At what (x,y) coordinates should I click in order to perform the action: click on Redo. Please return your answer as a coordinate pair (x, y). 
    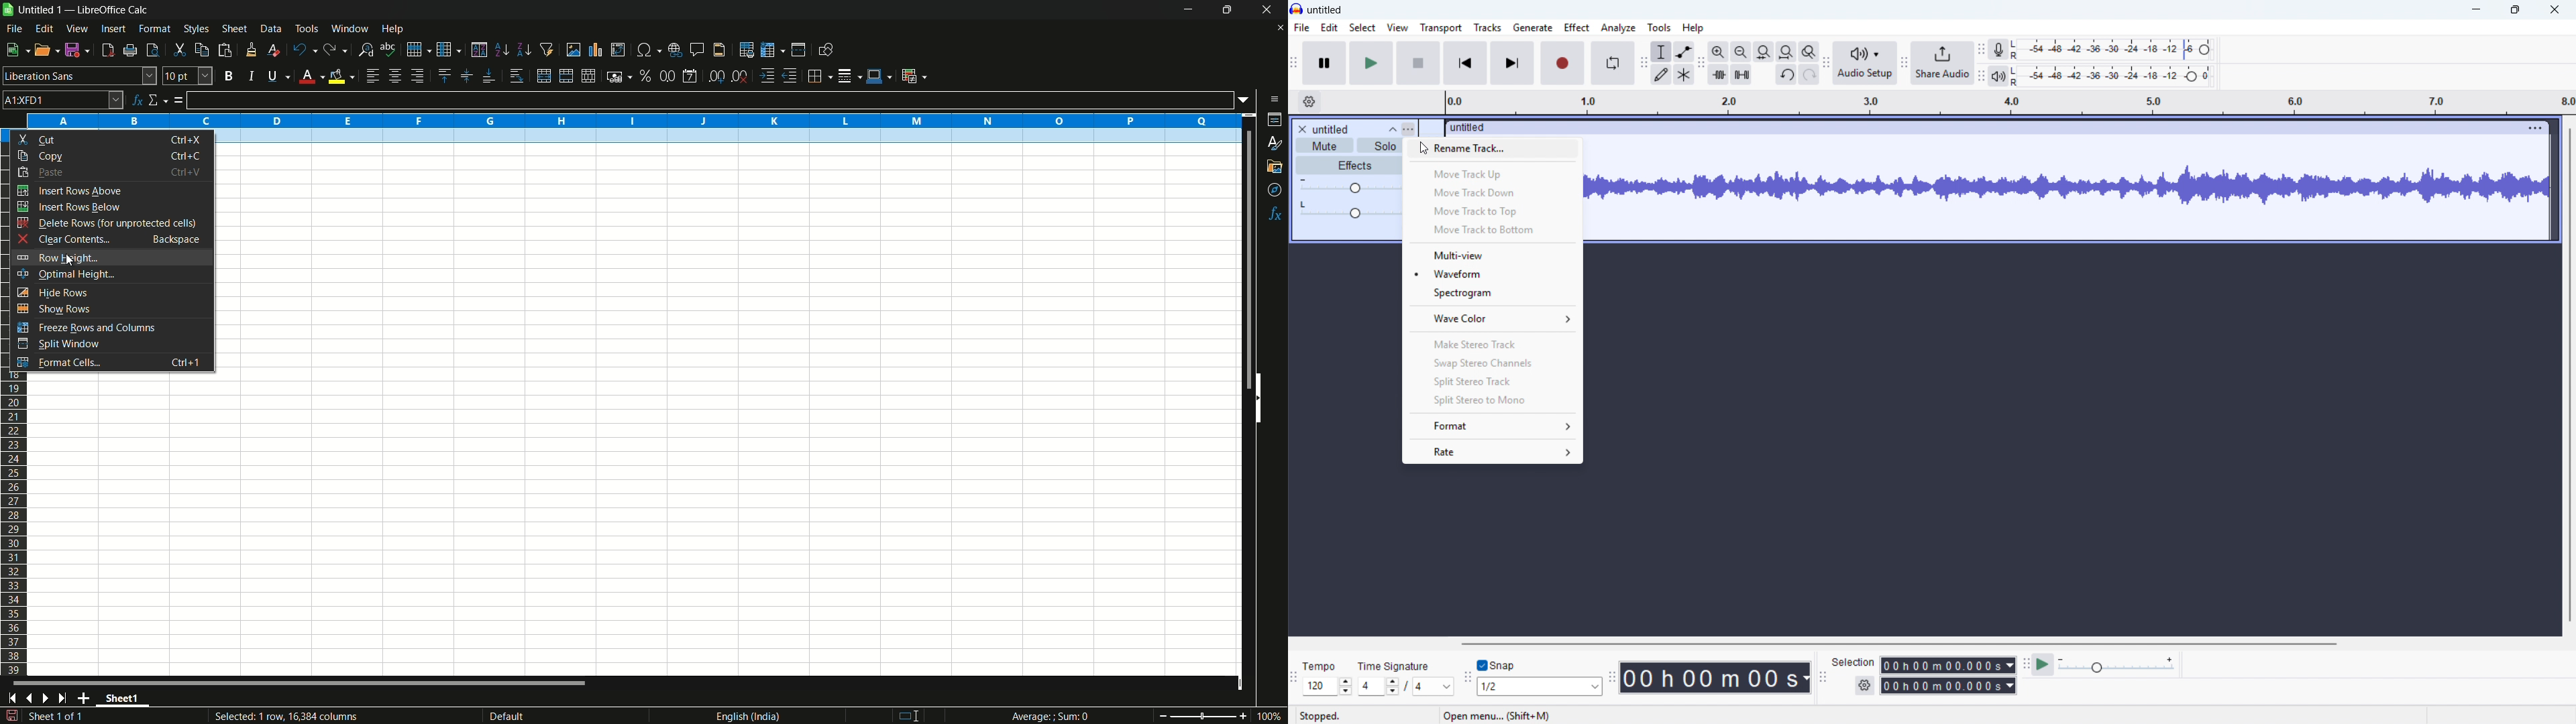
    Looking at the image, I should click on (1809, 75).